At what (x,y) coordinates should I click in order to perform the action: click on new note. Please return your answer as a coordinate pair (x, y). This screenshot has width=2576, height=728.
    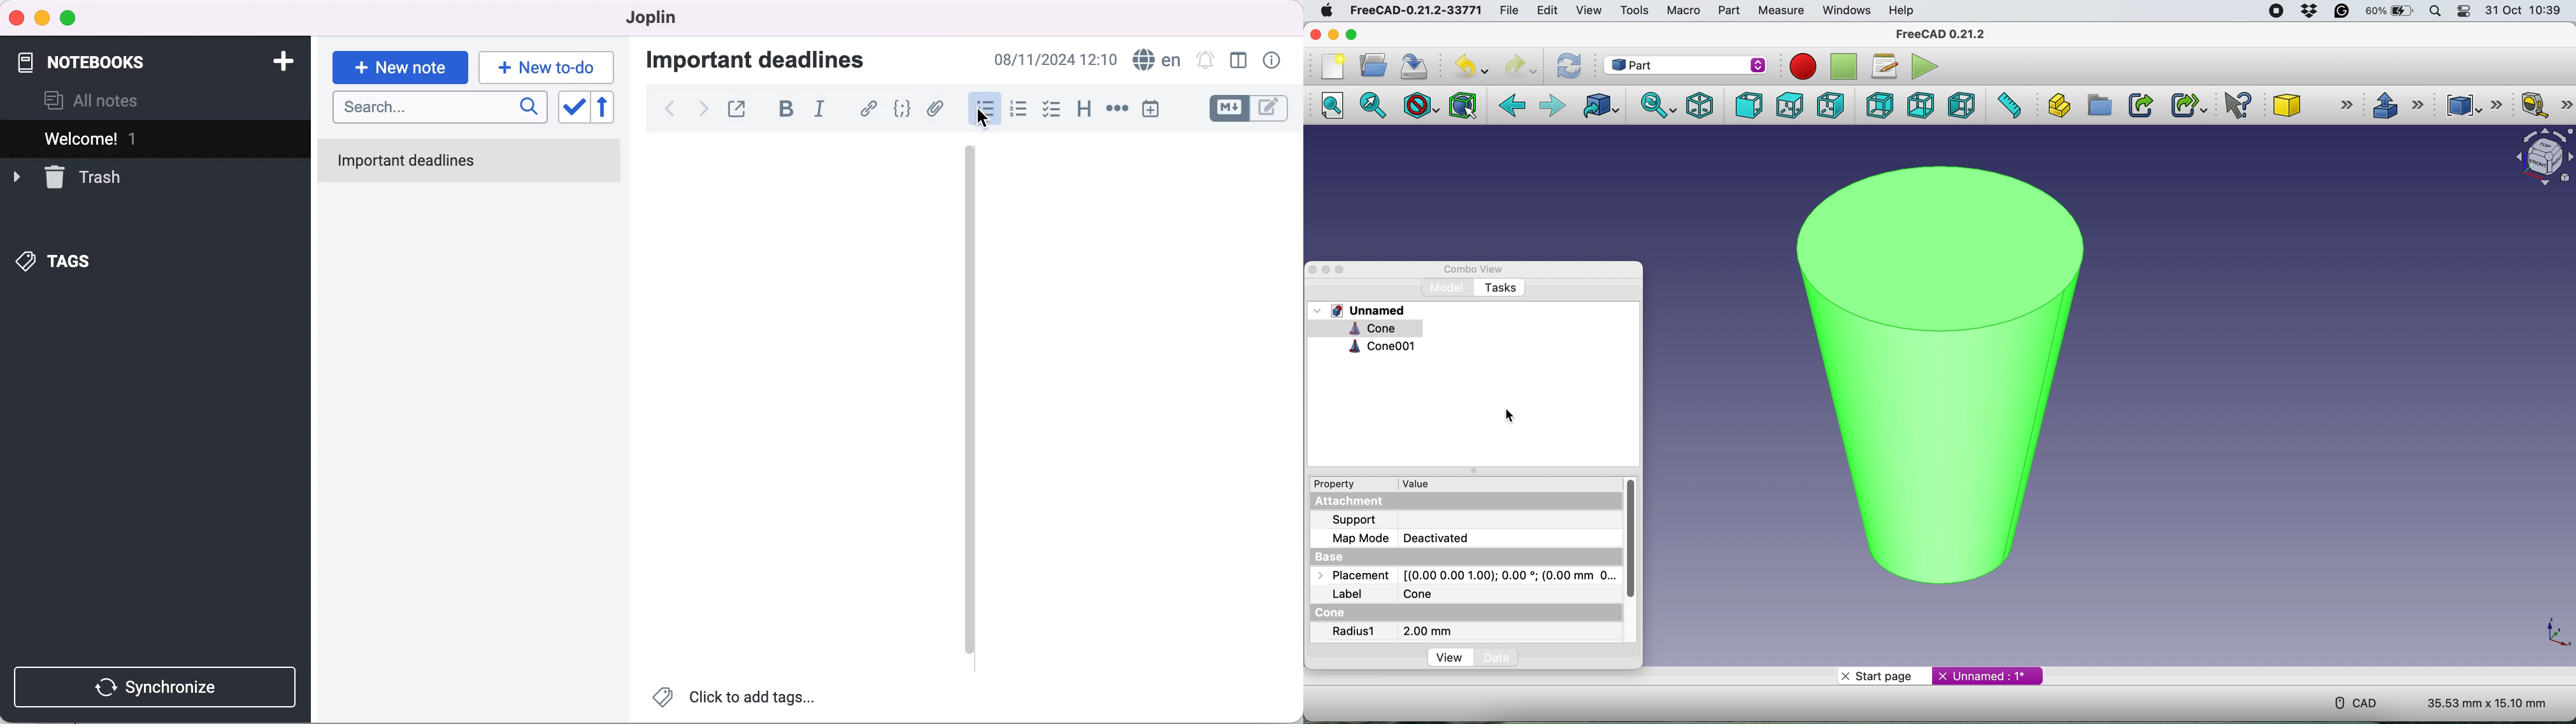
    Looking at the image, I should click on (400, 64).